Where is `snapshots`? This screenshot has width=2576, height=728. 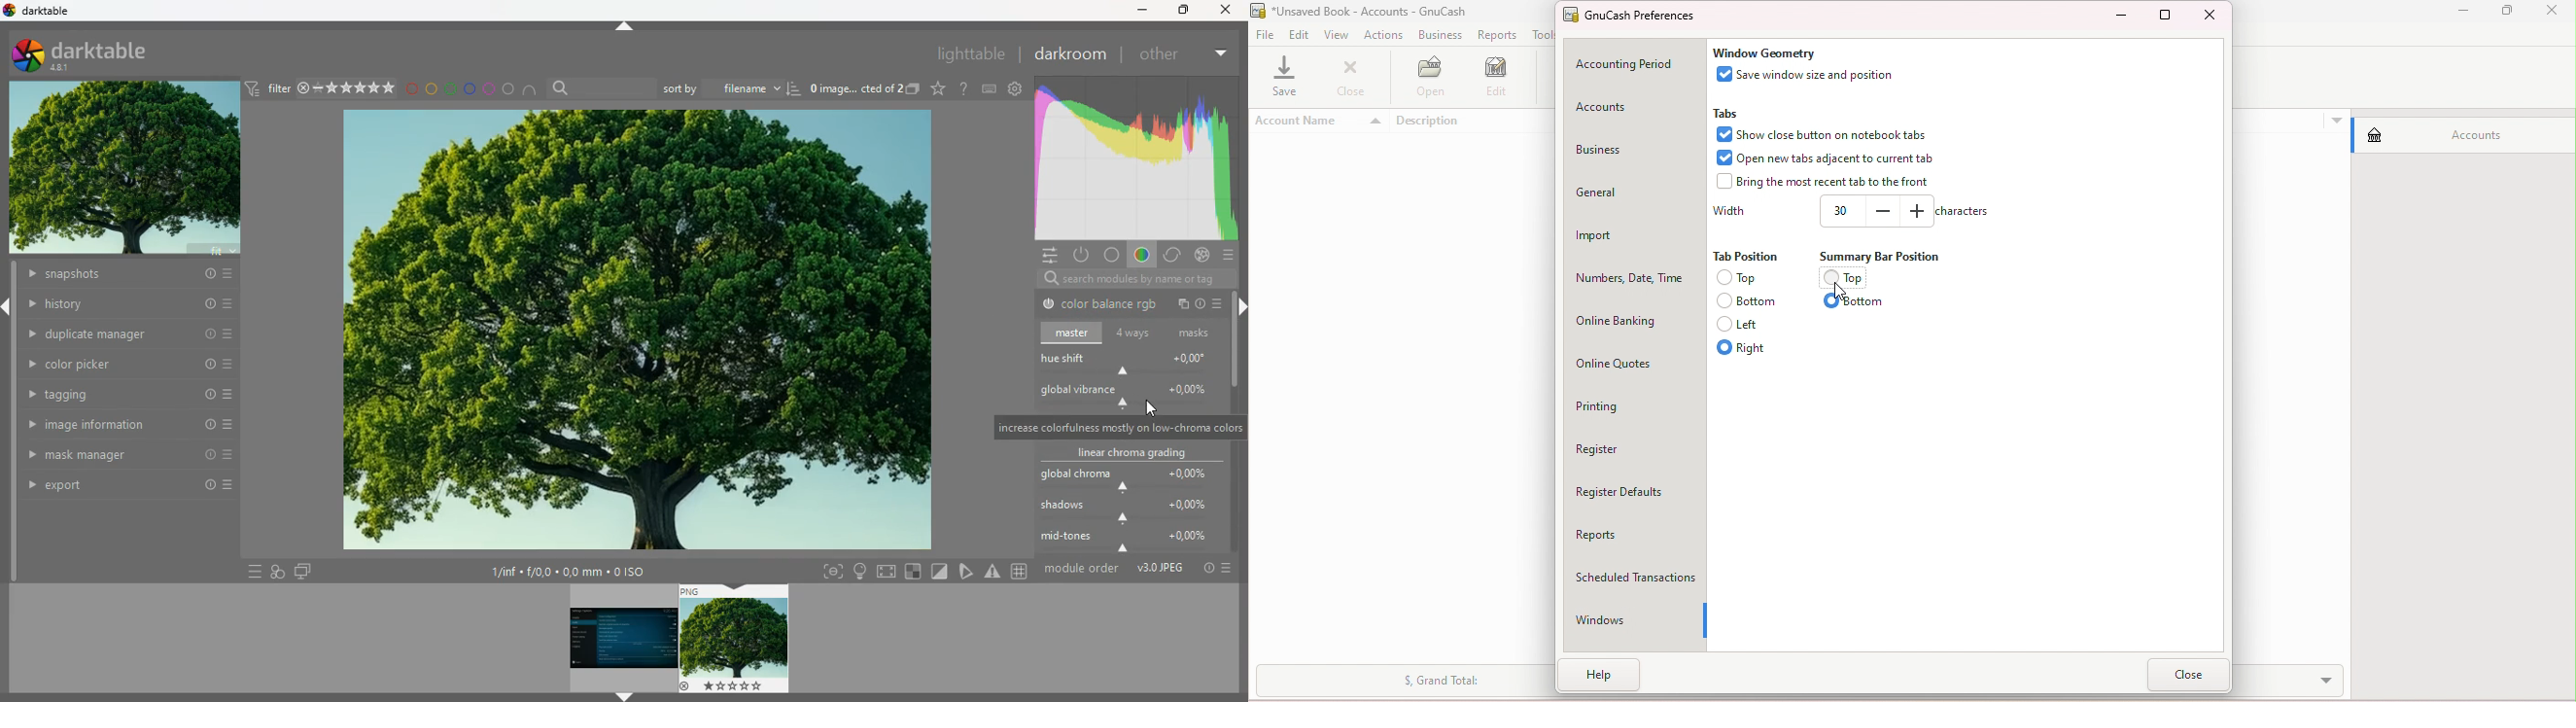
snapshots is located at coordinates (127, 276).